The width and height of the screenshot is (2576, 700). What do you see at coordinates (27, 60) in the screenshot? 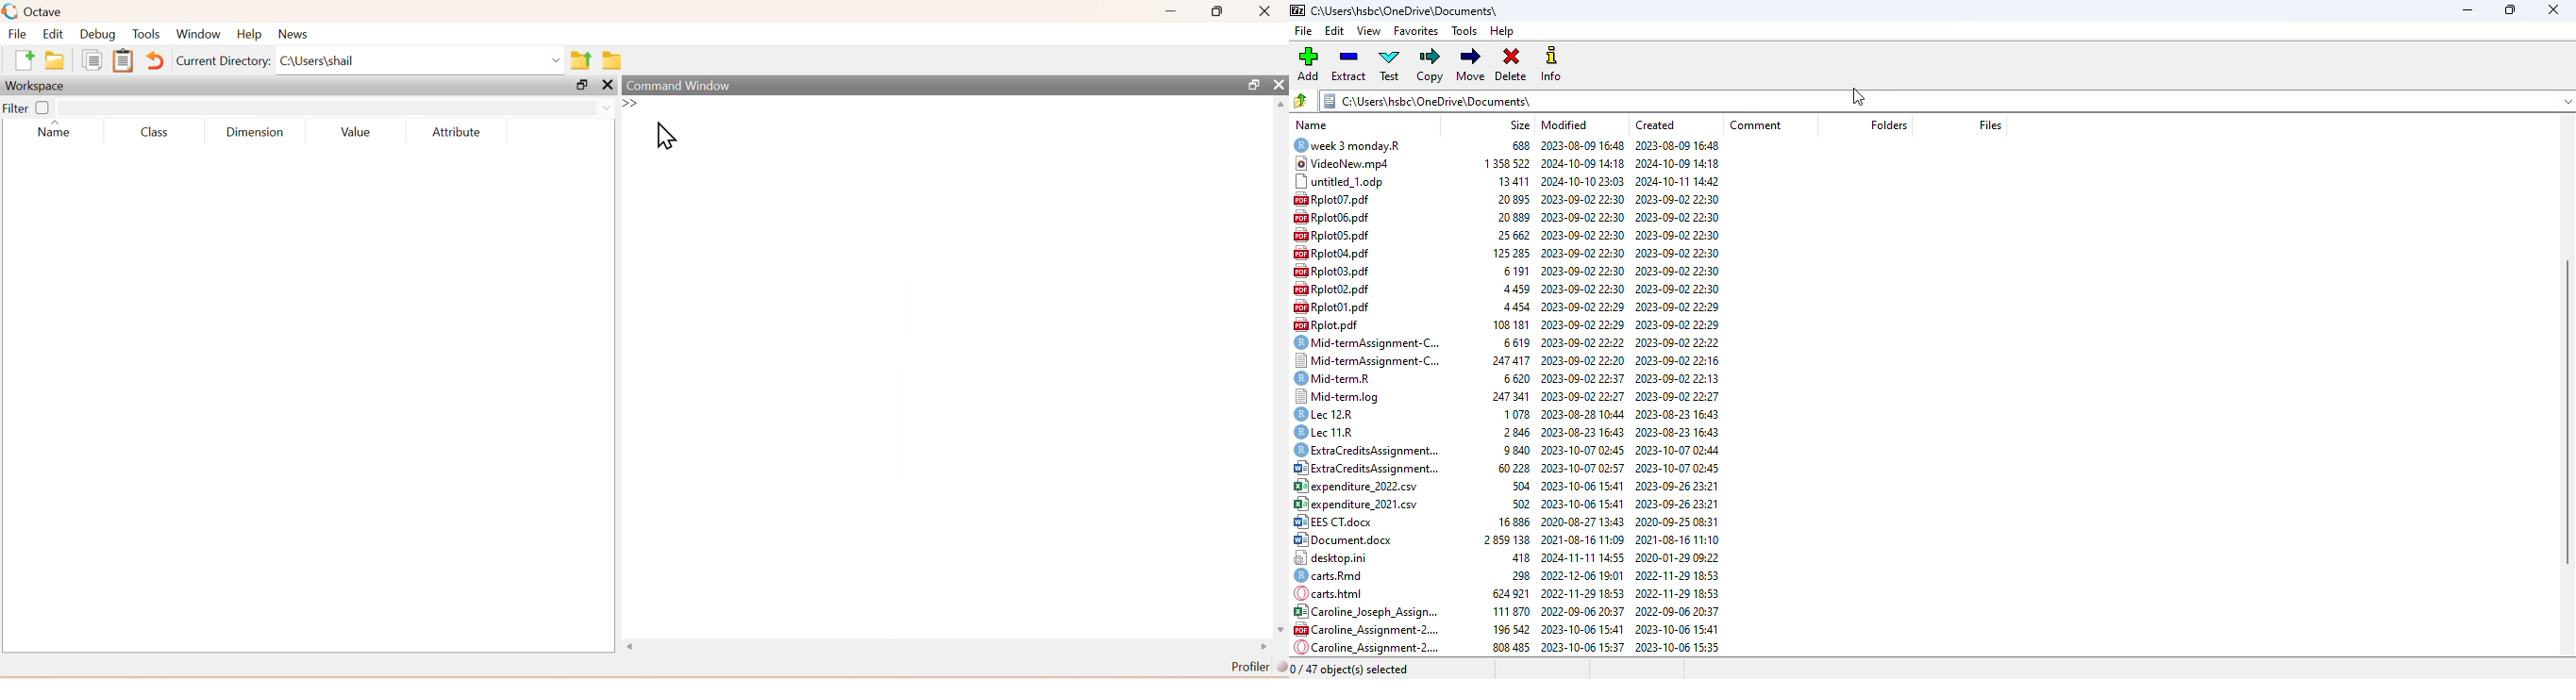
I see `new script` at bounding box center [27, 60].